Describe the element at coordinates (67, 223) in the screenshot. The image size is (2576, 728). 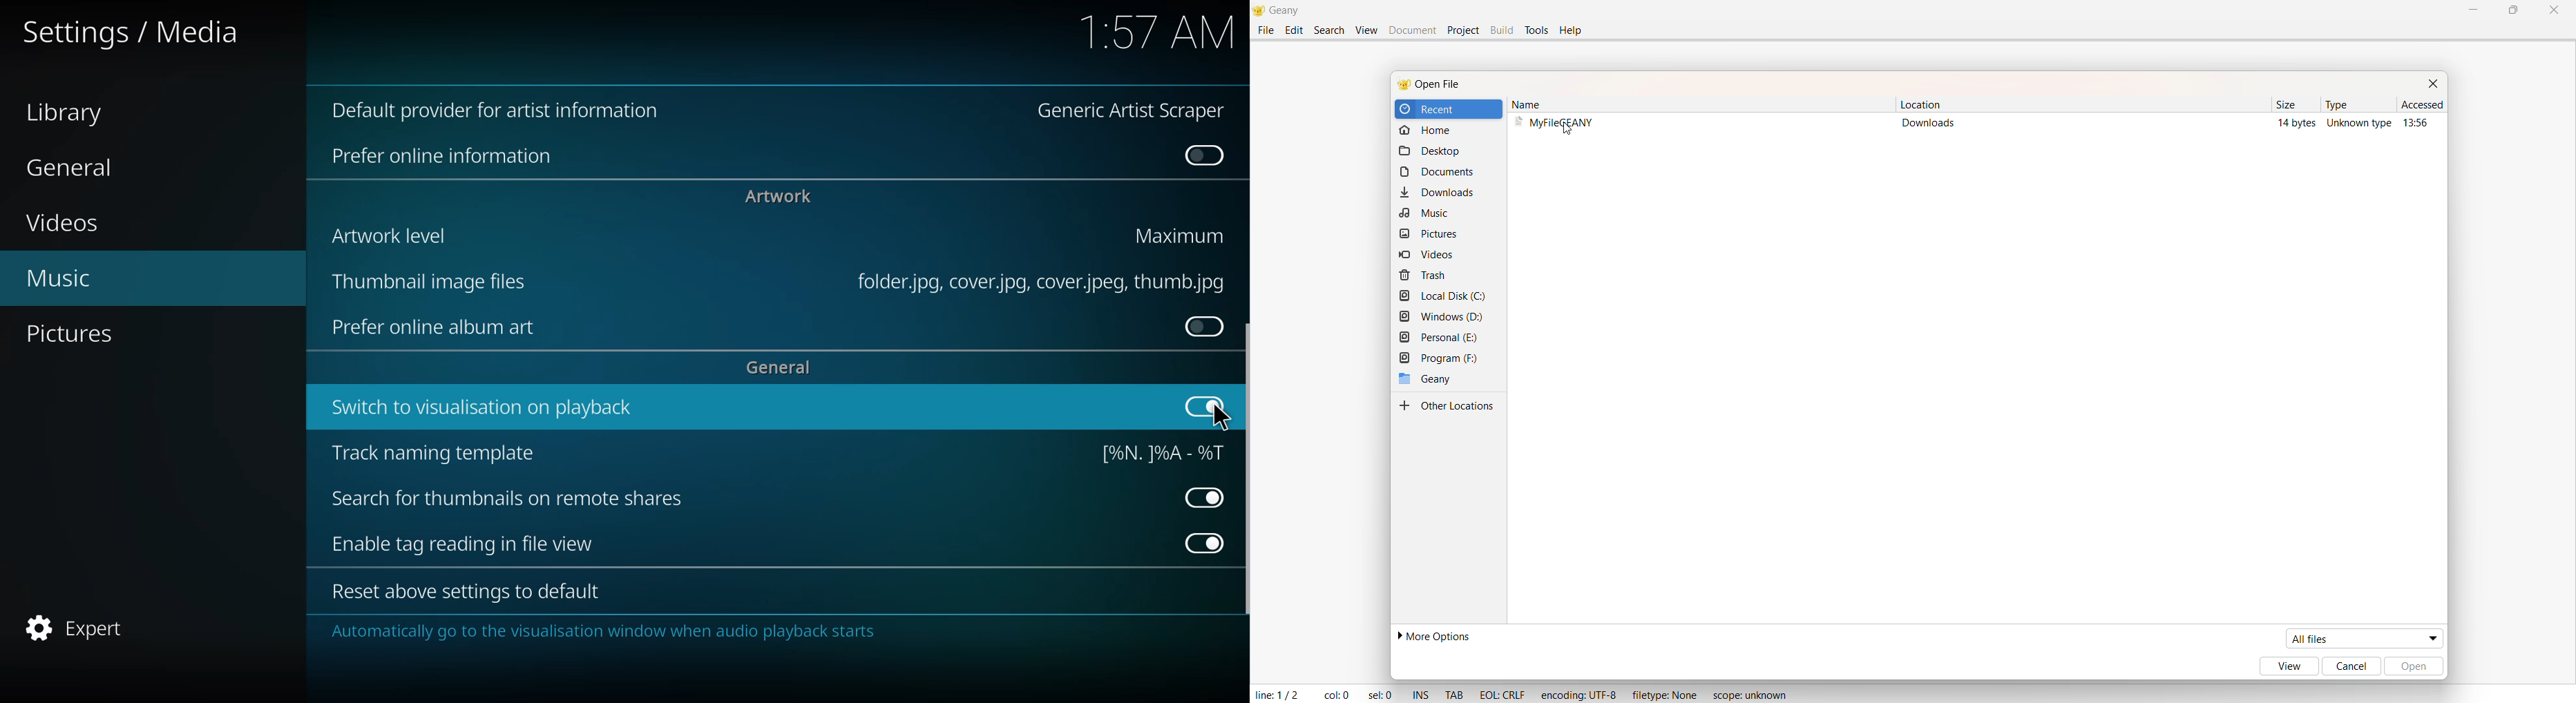
I see `videos` at that location.